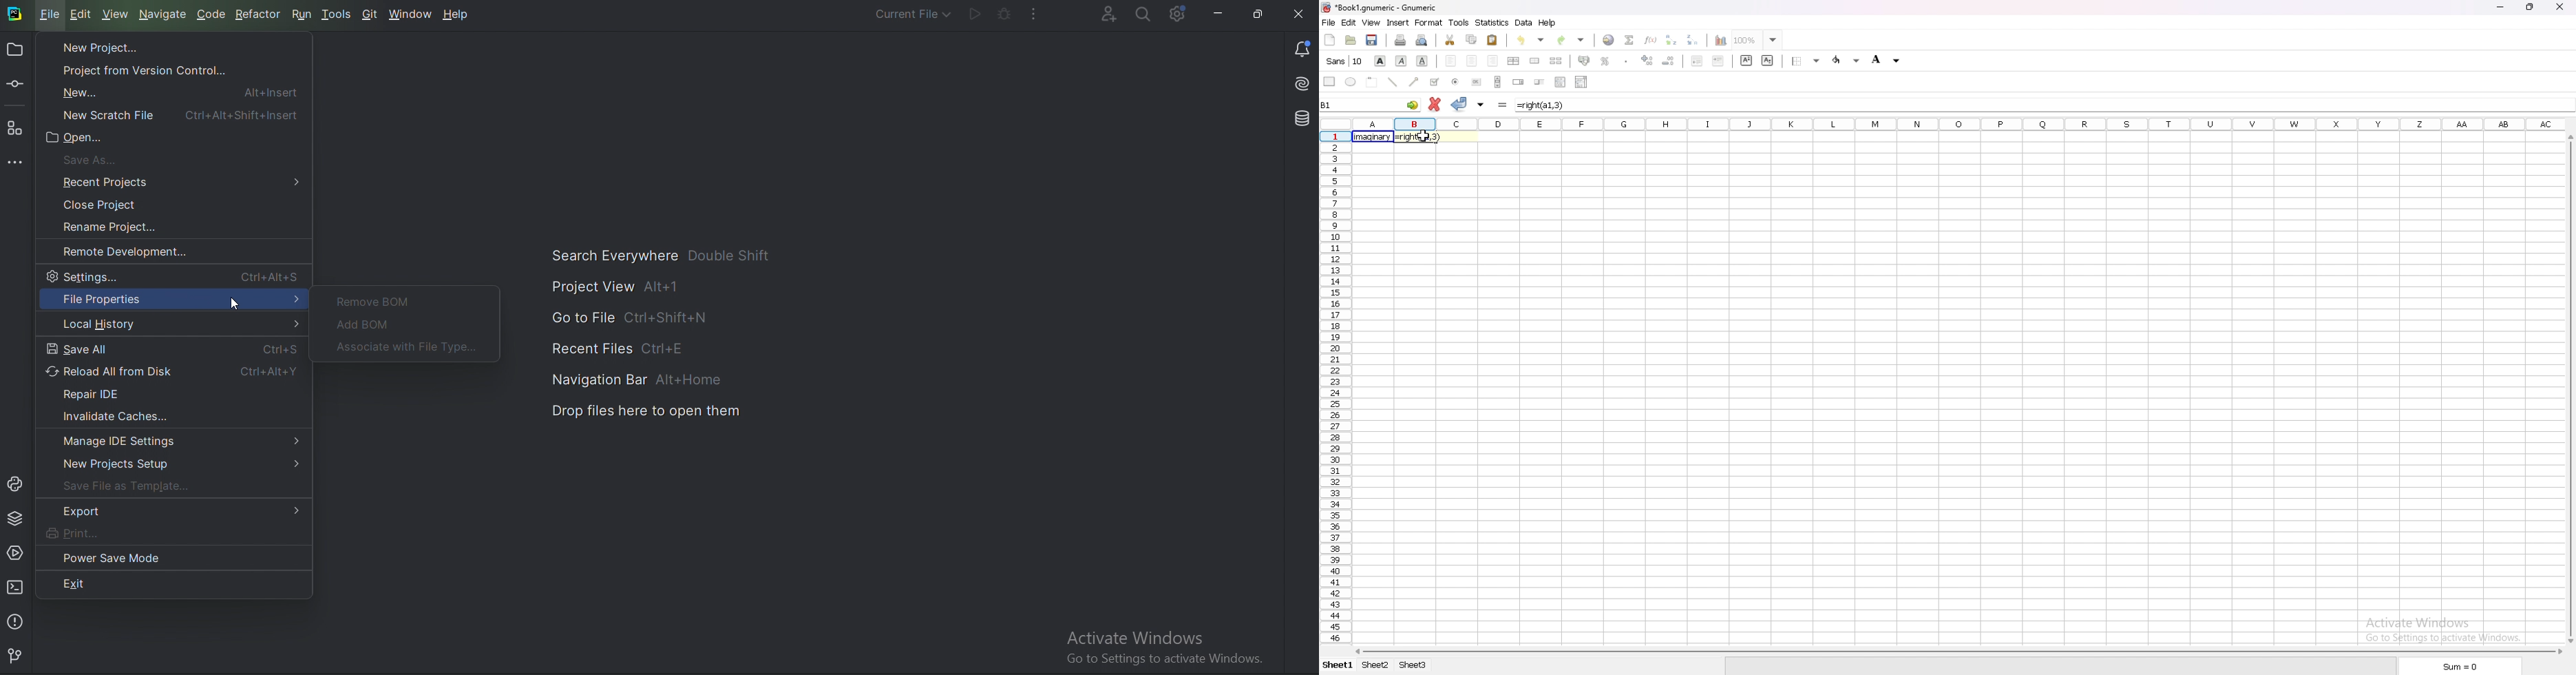 The height and width of the screenshot is (700, 2576). I want to click on font, so click(1345, 61).